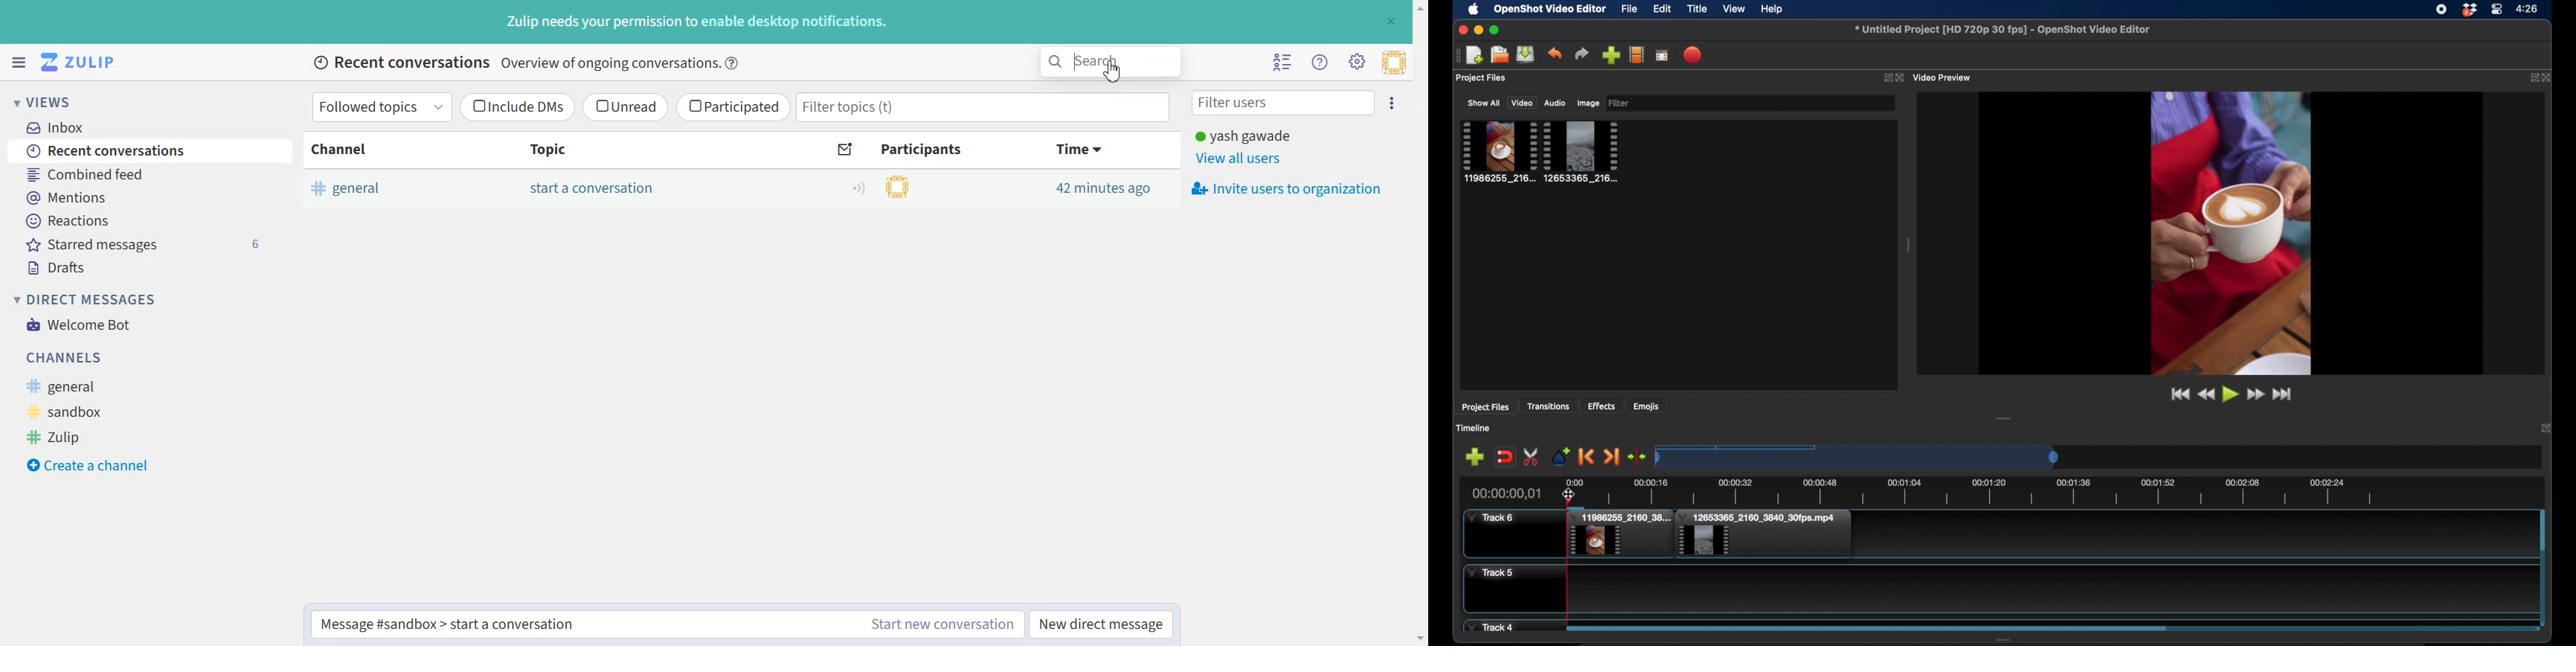 The width and height of the screenshot is (2576, 672). Describe the element at coordinates (1859, 456) in the screenshot. I see `timeline scale` at that location.